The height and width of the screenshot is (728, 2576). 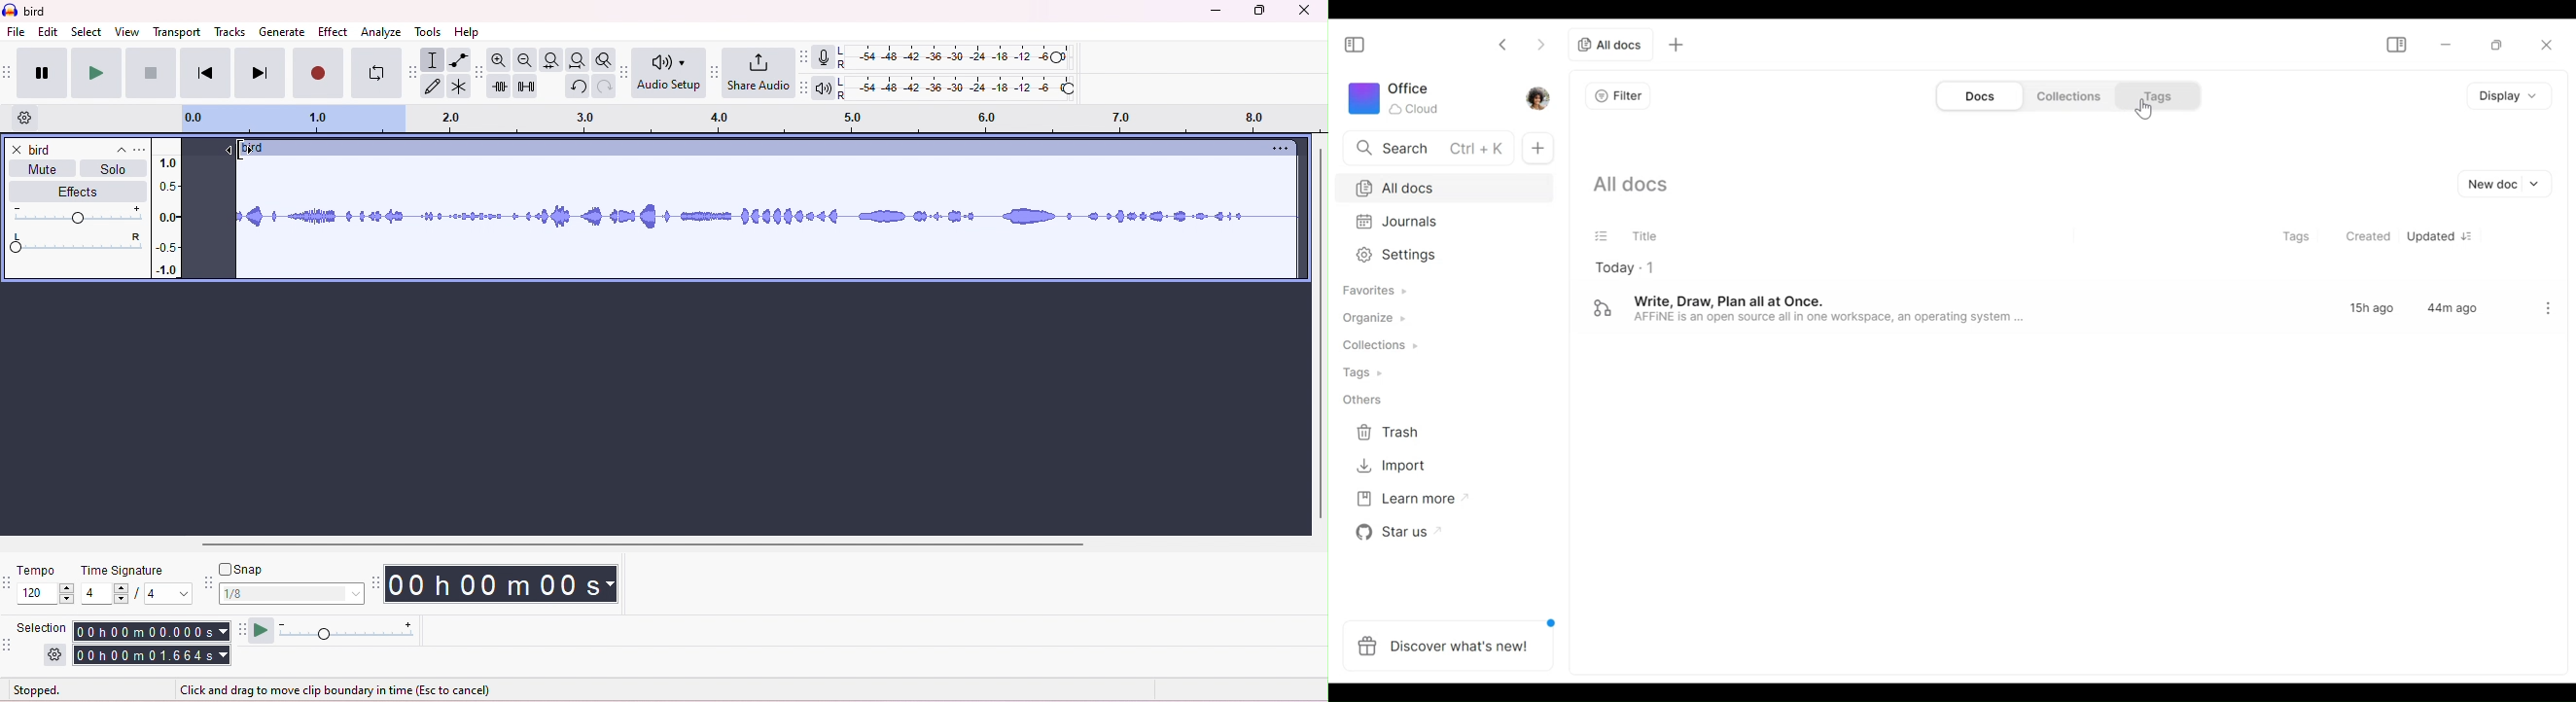 I want to click on Show/Hide Sidebar, so click(x=2396, y=46).